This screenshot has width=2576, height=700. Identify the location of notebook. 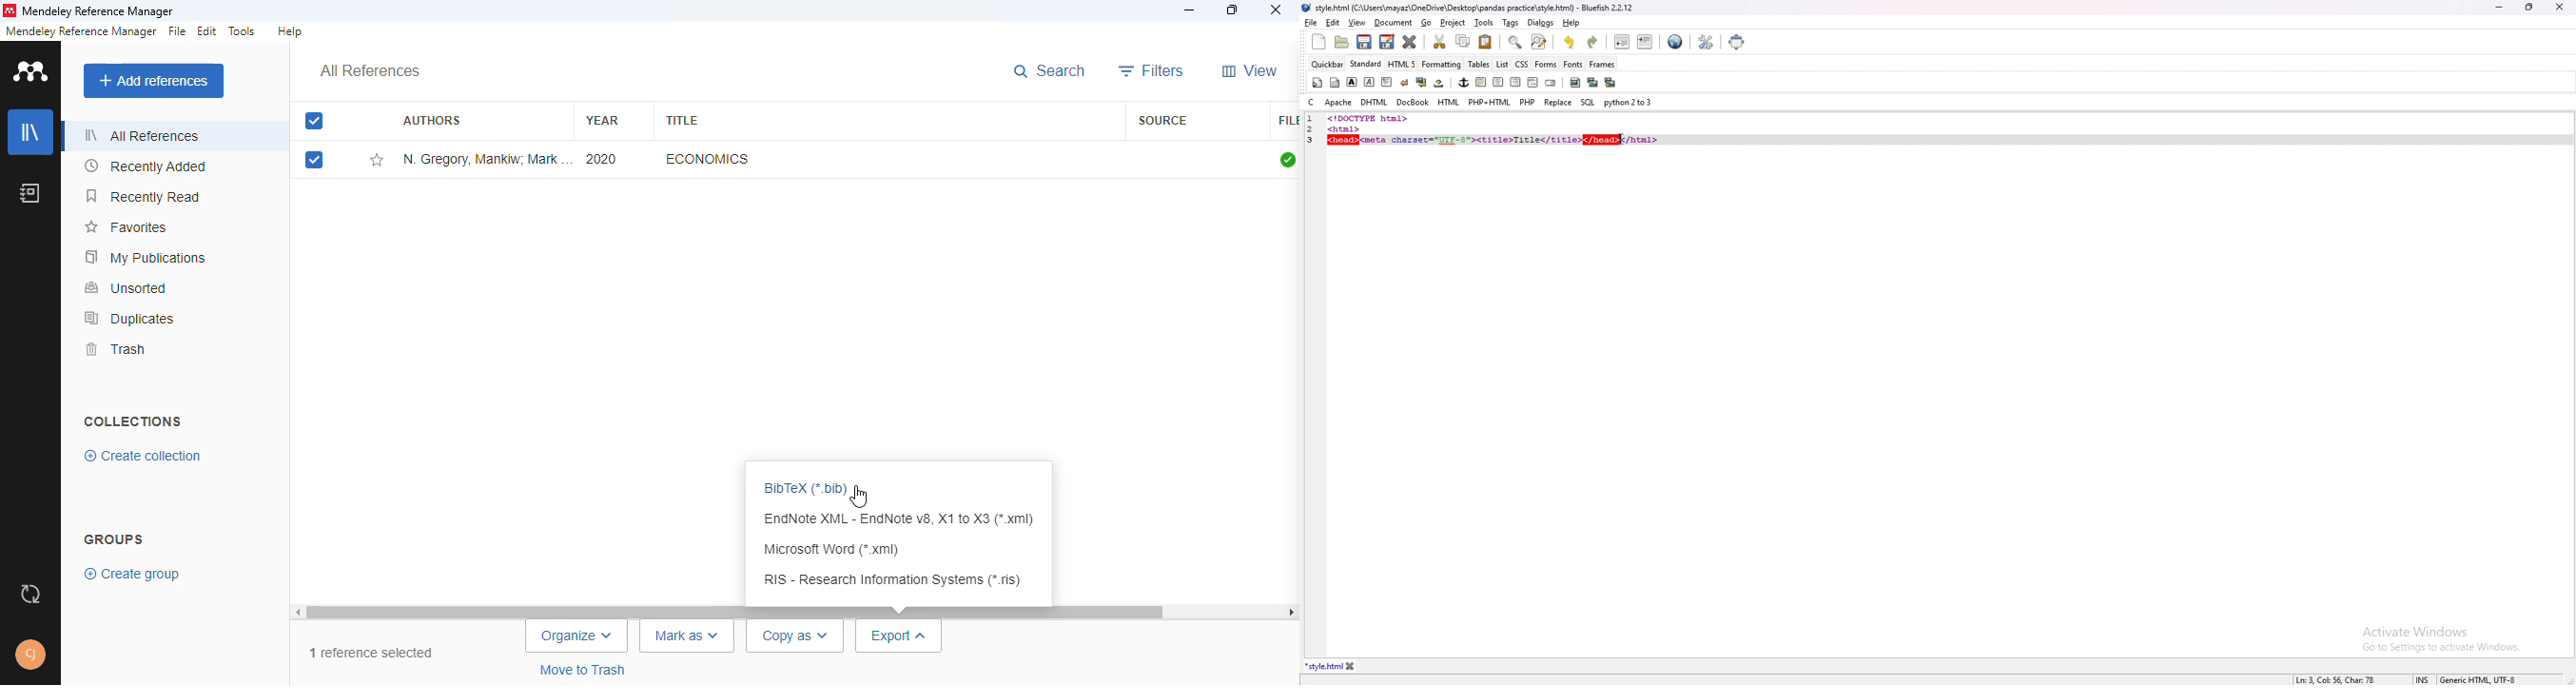
(29, 193).